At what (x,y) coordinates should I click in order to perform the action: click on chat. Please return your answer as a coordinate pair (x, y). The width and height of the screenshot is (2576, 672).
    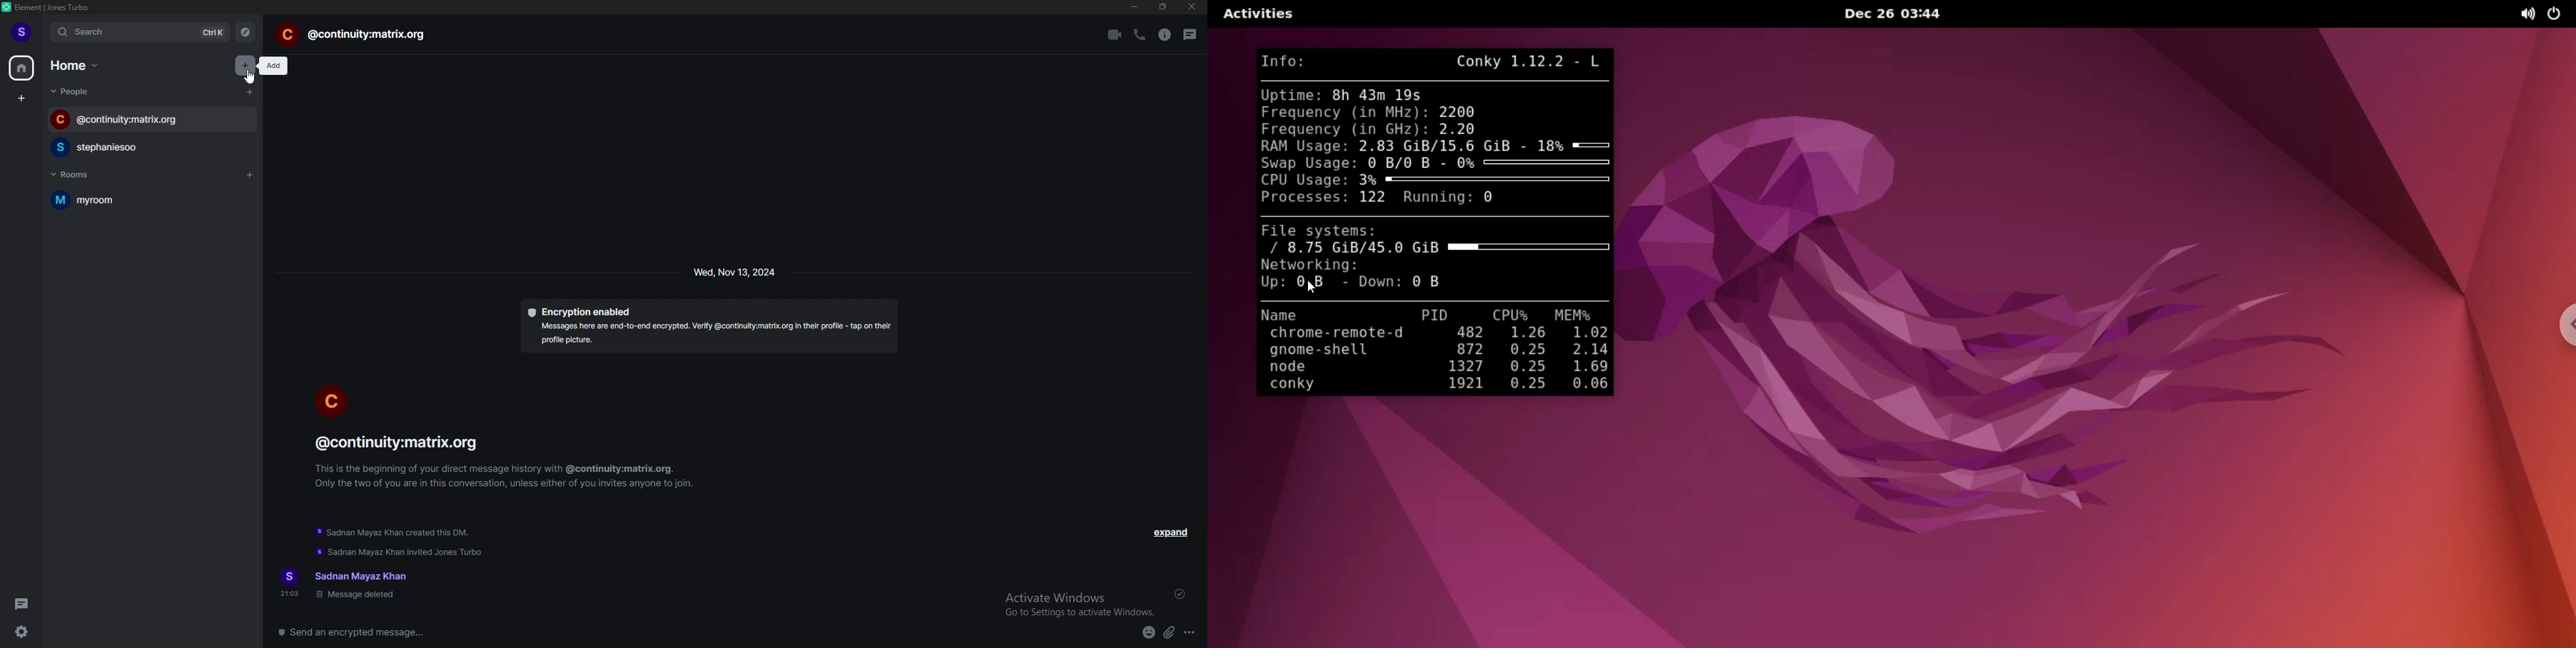
    Looking at the image, I should click on (147, 147).